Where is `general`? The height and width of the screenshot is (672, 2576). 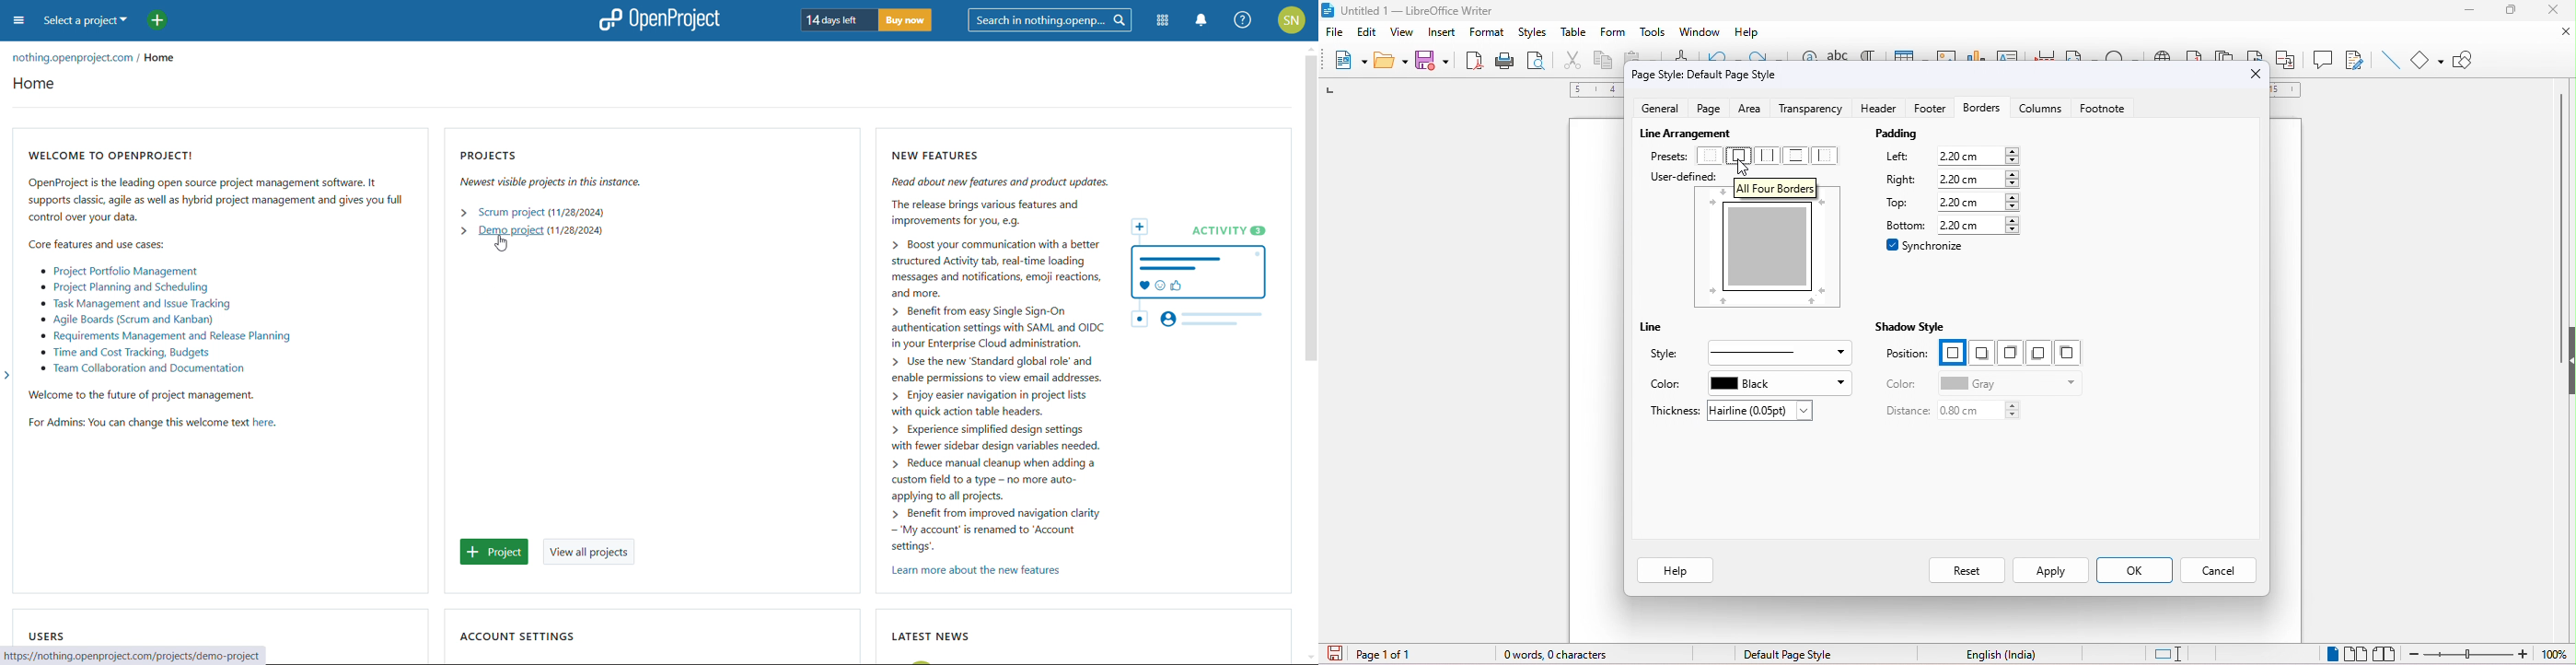 general is located at coordinates (1665, 111).